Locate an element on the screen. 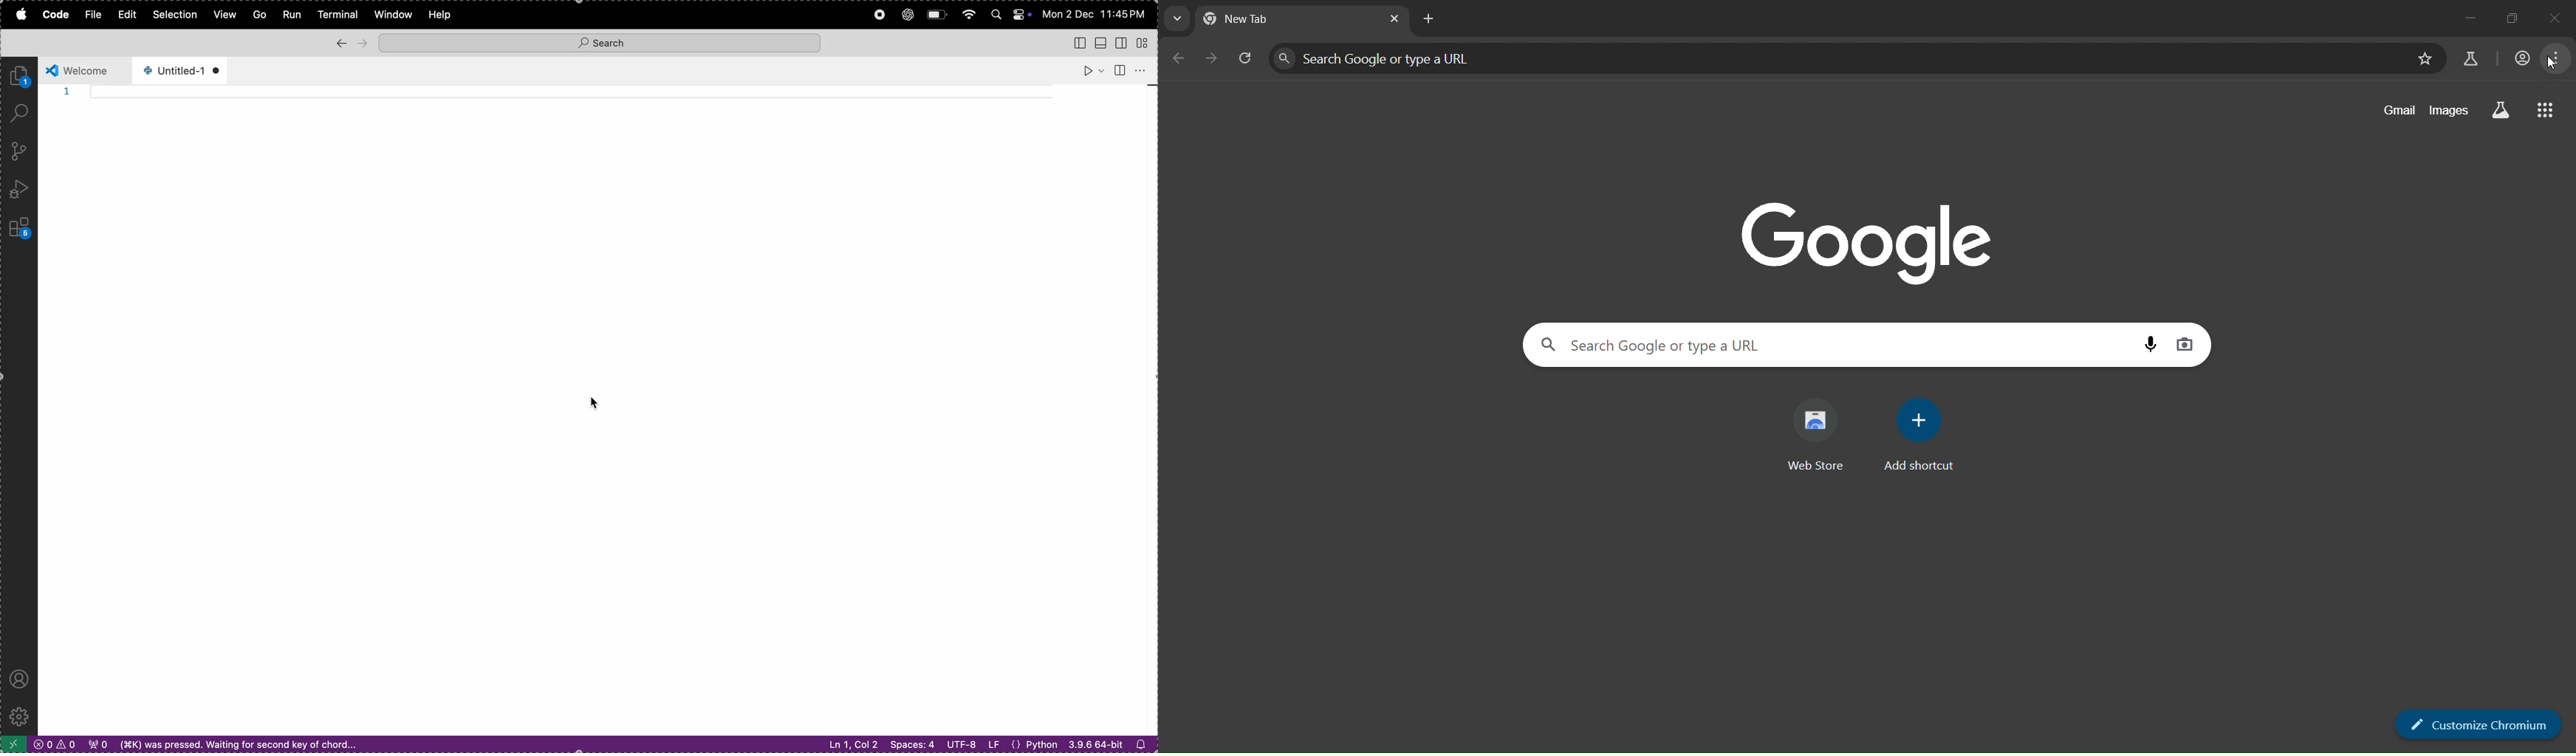 The image size is (2576, 756). apple menu is located at coordinates (19, 16).